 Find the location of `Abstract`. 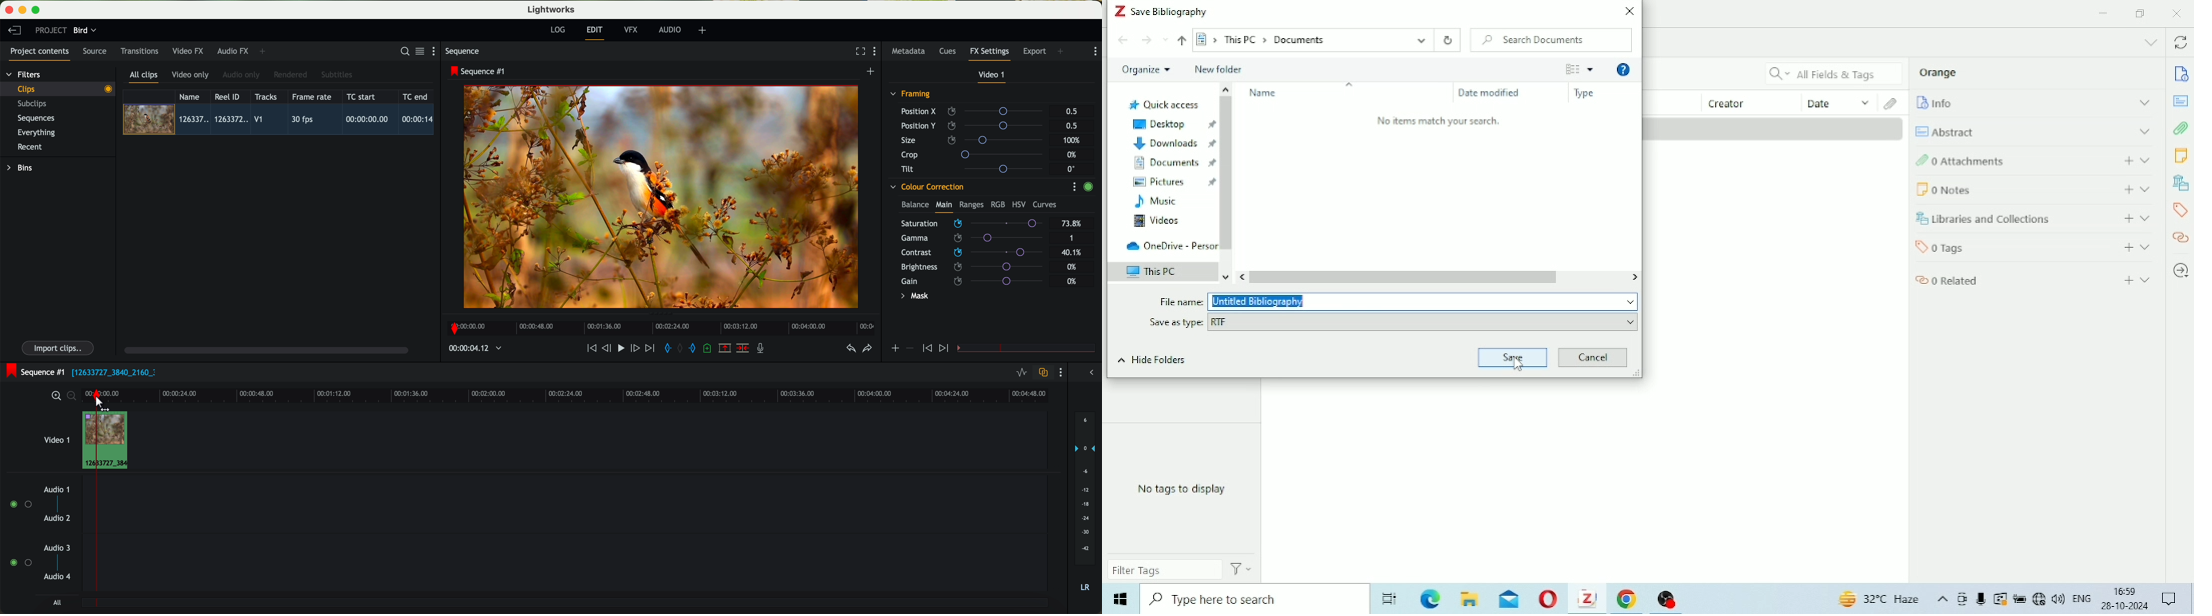

Abstract is located at coordinates (2180, 101).